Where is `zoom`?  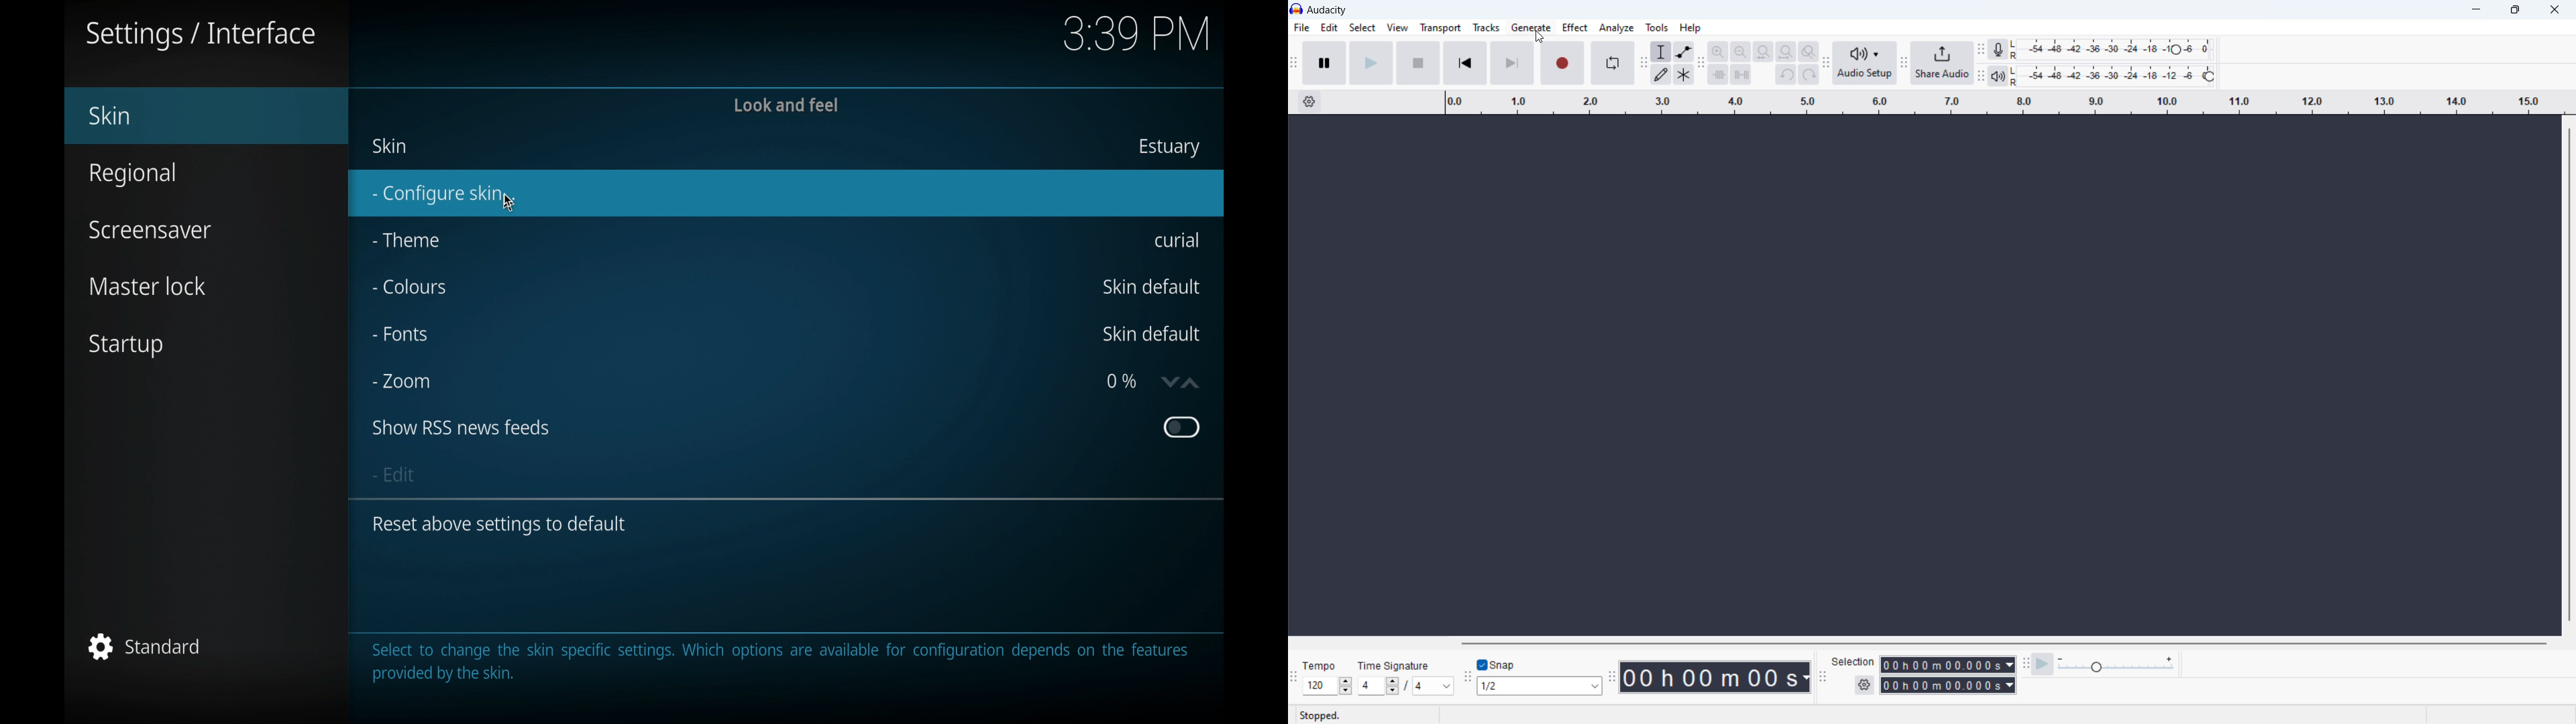
zoom is located at coordinates (402, 382).